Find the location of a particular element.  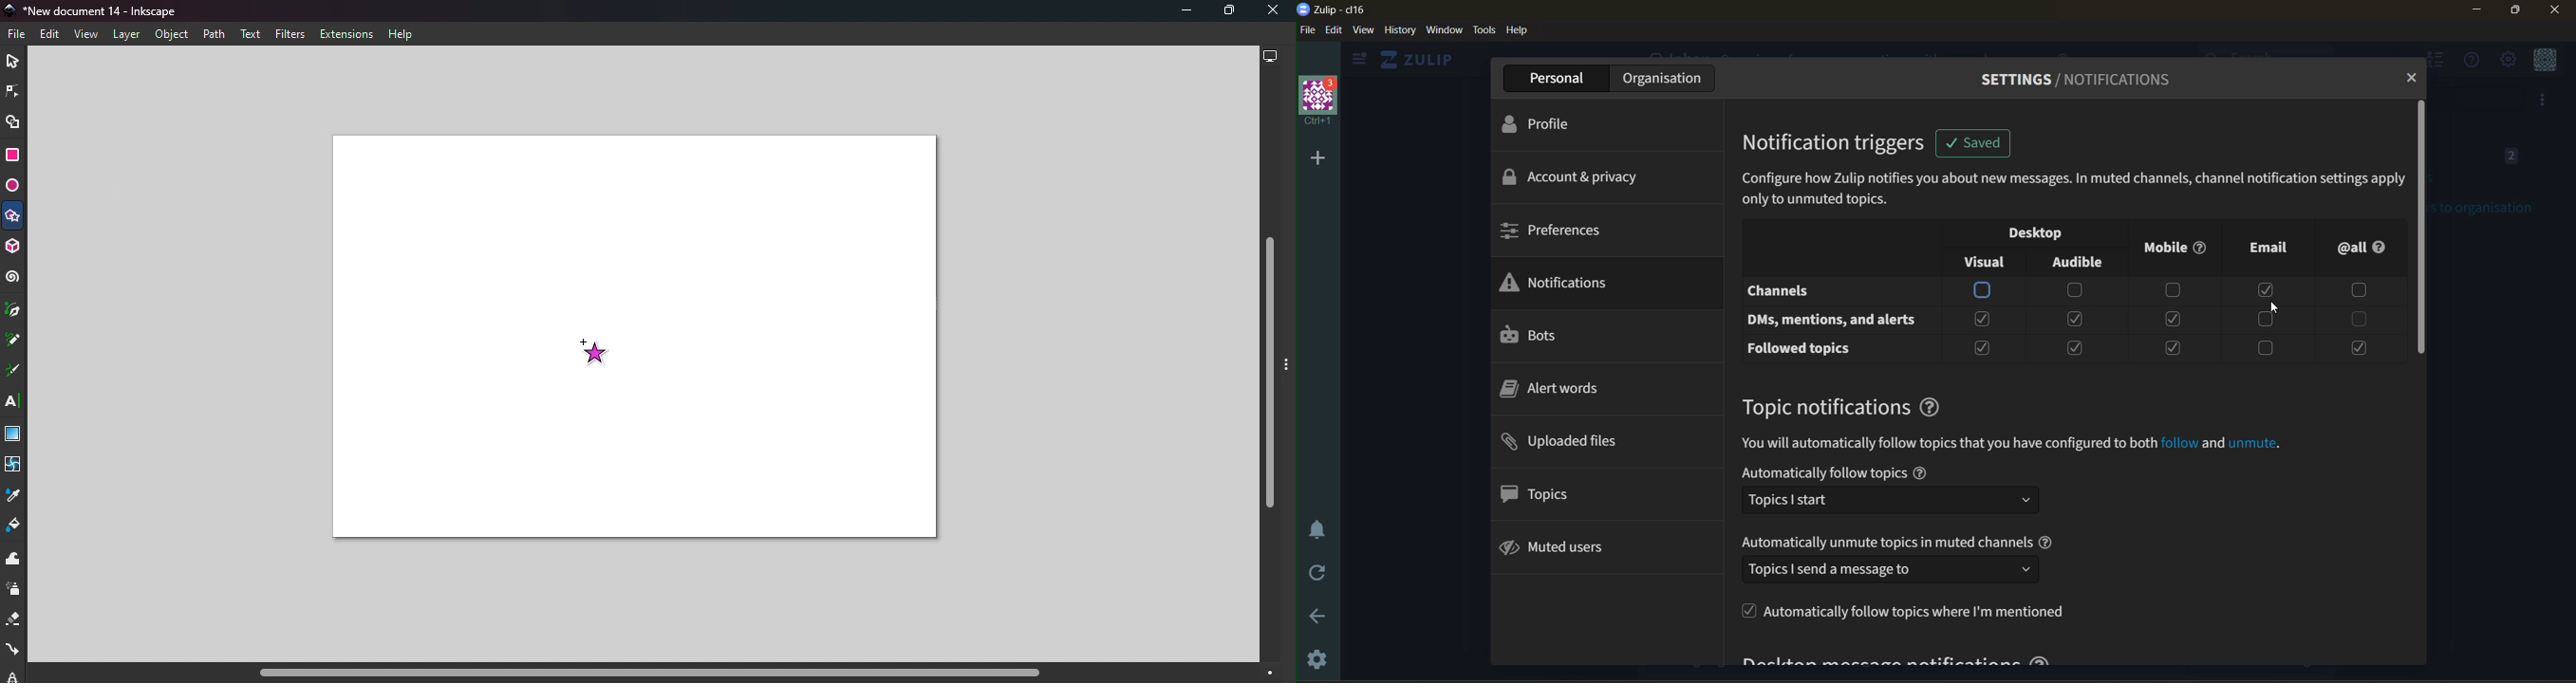

file is located at coordinates (1307, 29).